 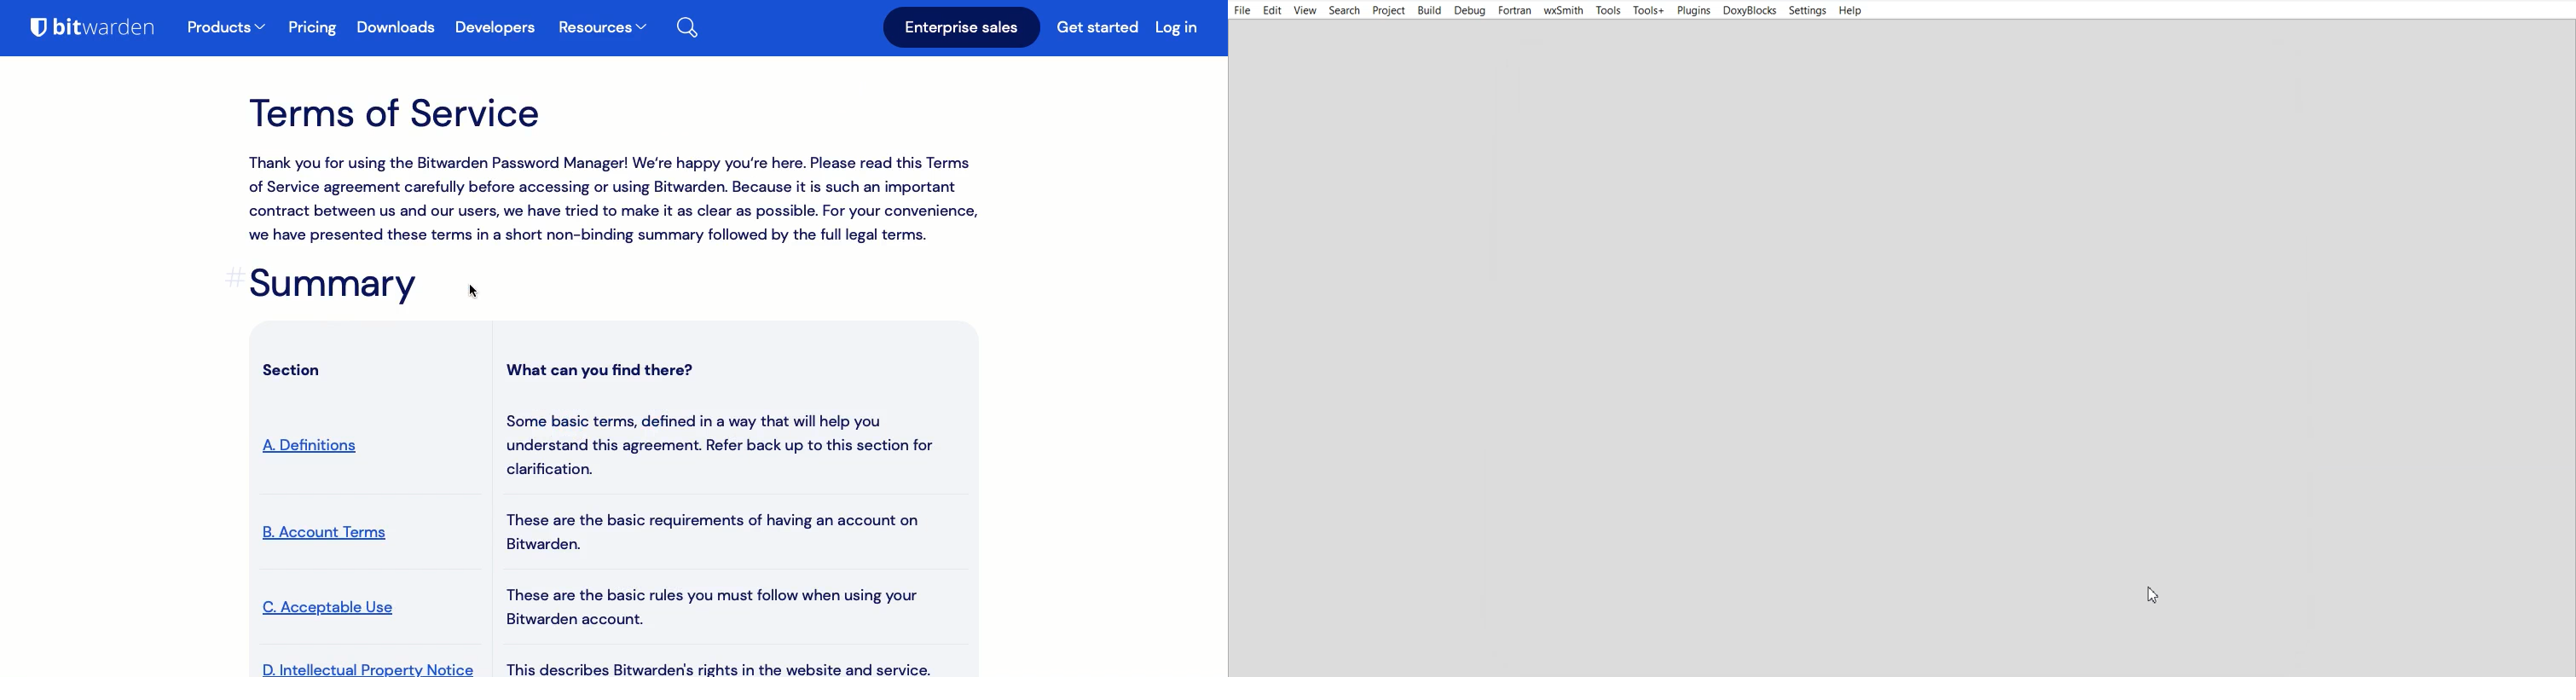 What do you see at coordinates (2161, 594) in the screenshot?
I see `Cursor` at bounding box center [2161, 594].